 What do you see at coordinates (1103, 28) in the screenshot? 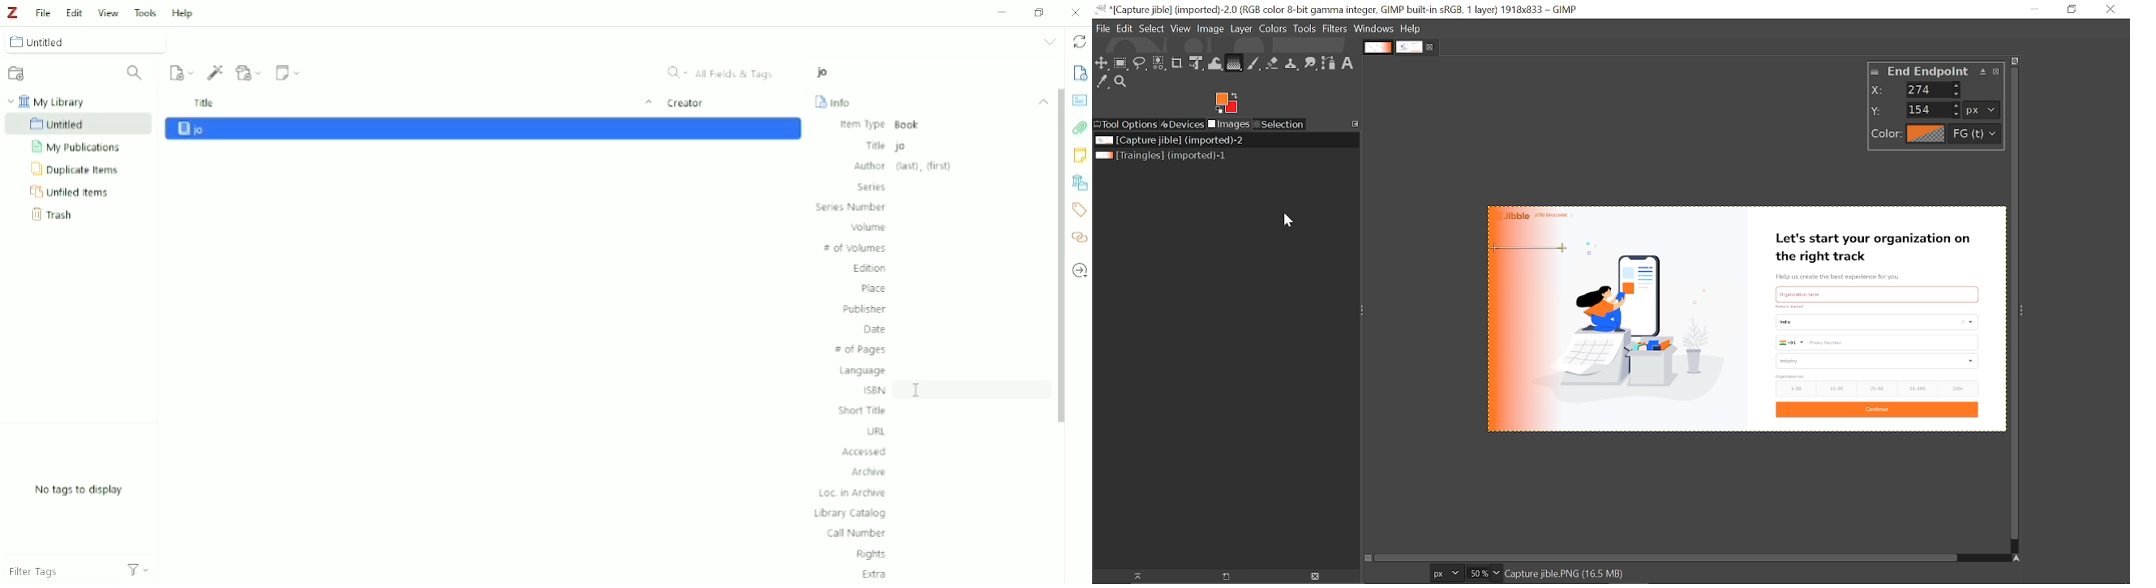
I see `File` at bounding box center [1103, 28].